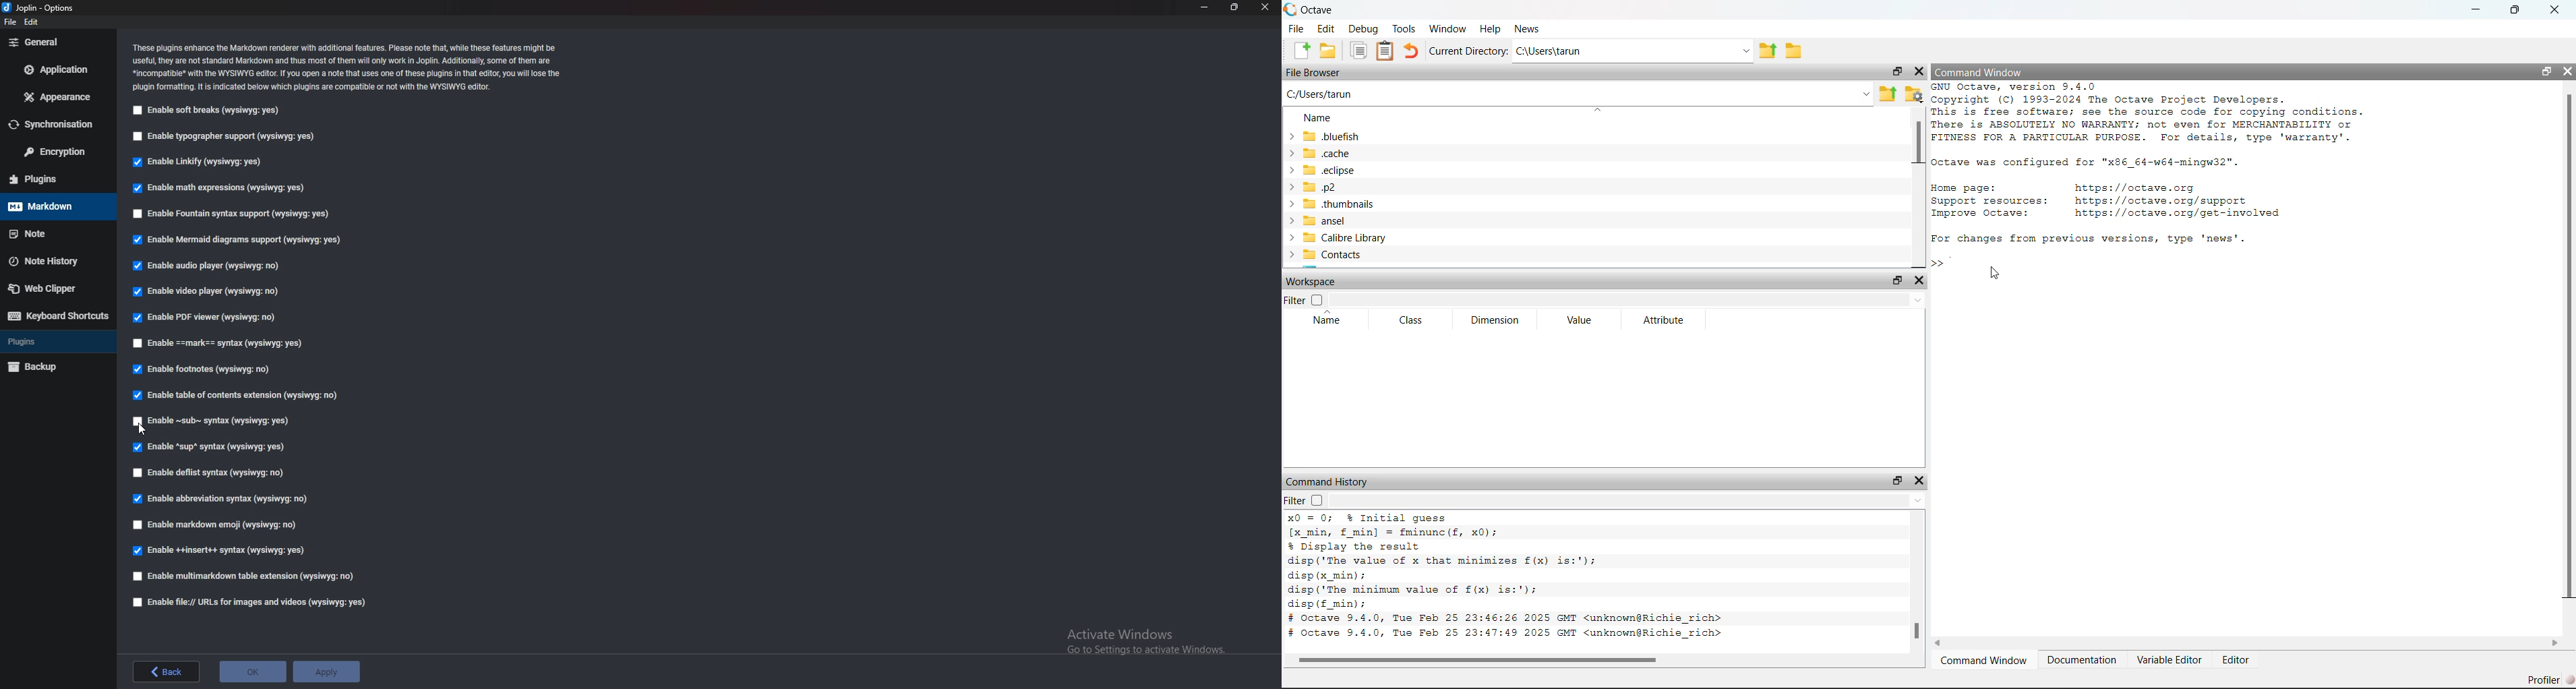 The height and width of the screenshot is (700, 2576). What do you see at coordinates (254, 672) in the screenshot?
I see `ok` at bounding box center [254, 672].